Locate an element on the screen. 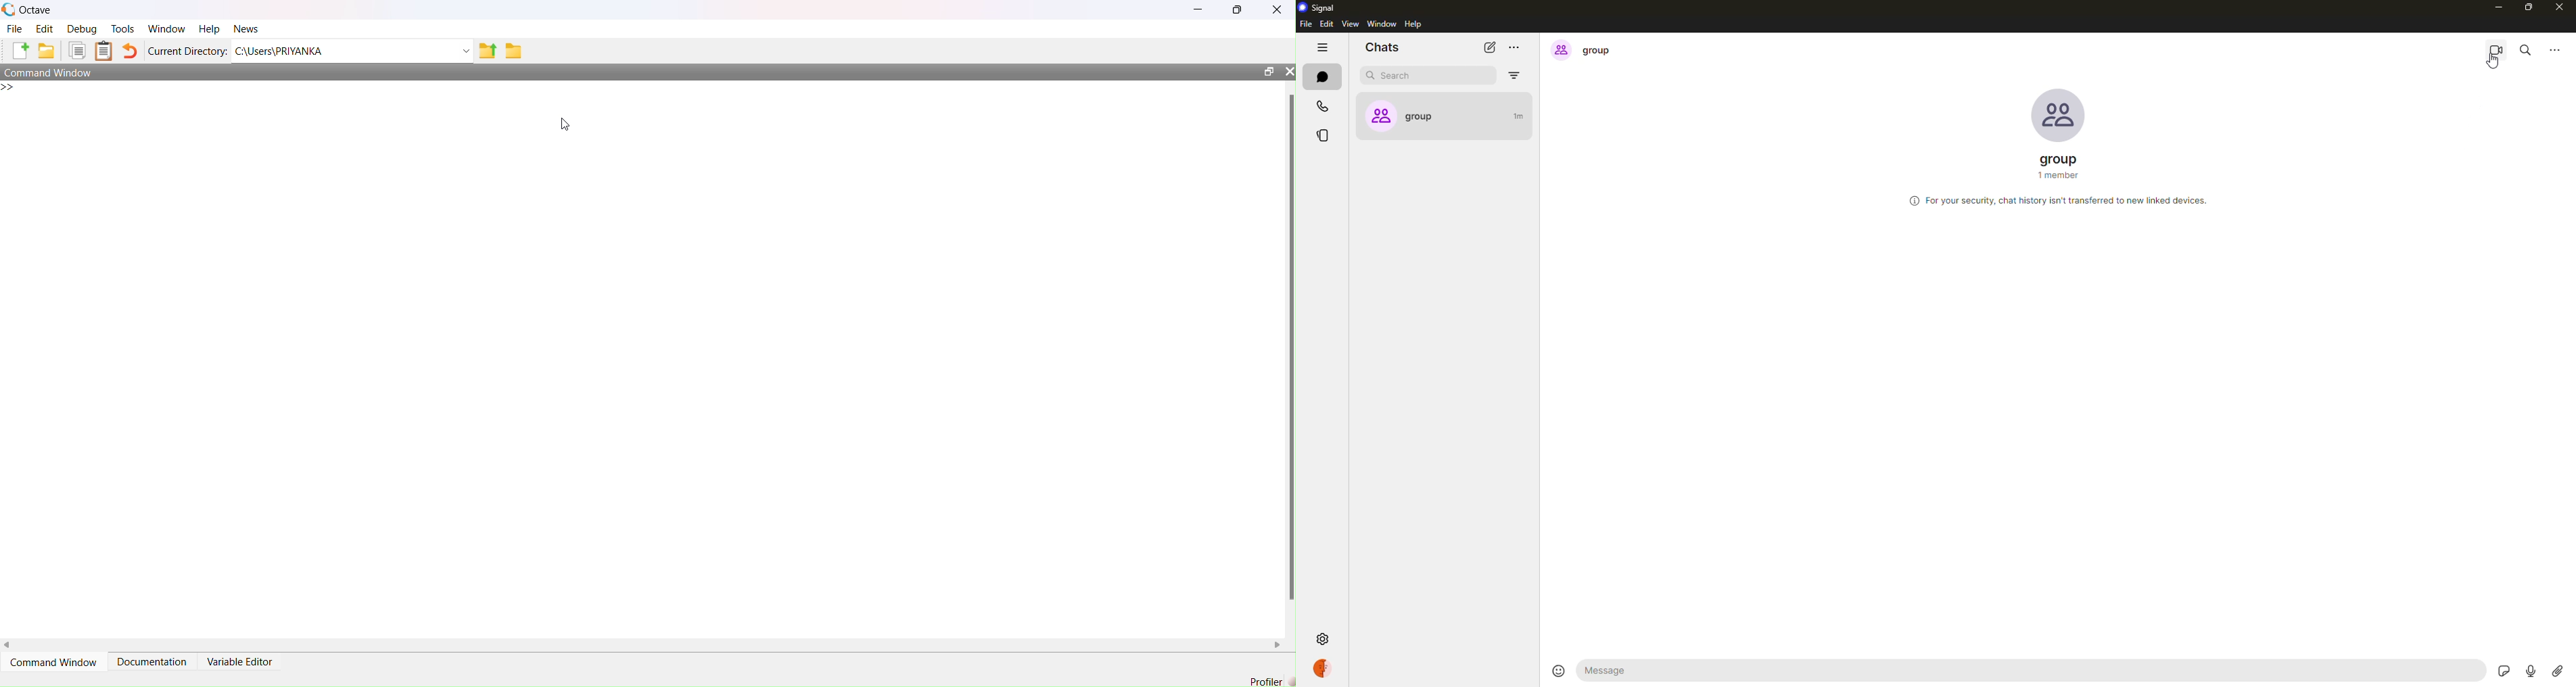  minimize is located at coordinates (2495, 9).